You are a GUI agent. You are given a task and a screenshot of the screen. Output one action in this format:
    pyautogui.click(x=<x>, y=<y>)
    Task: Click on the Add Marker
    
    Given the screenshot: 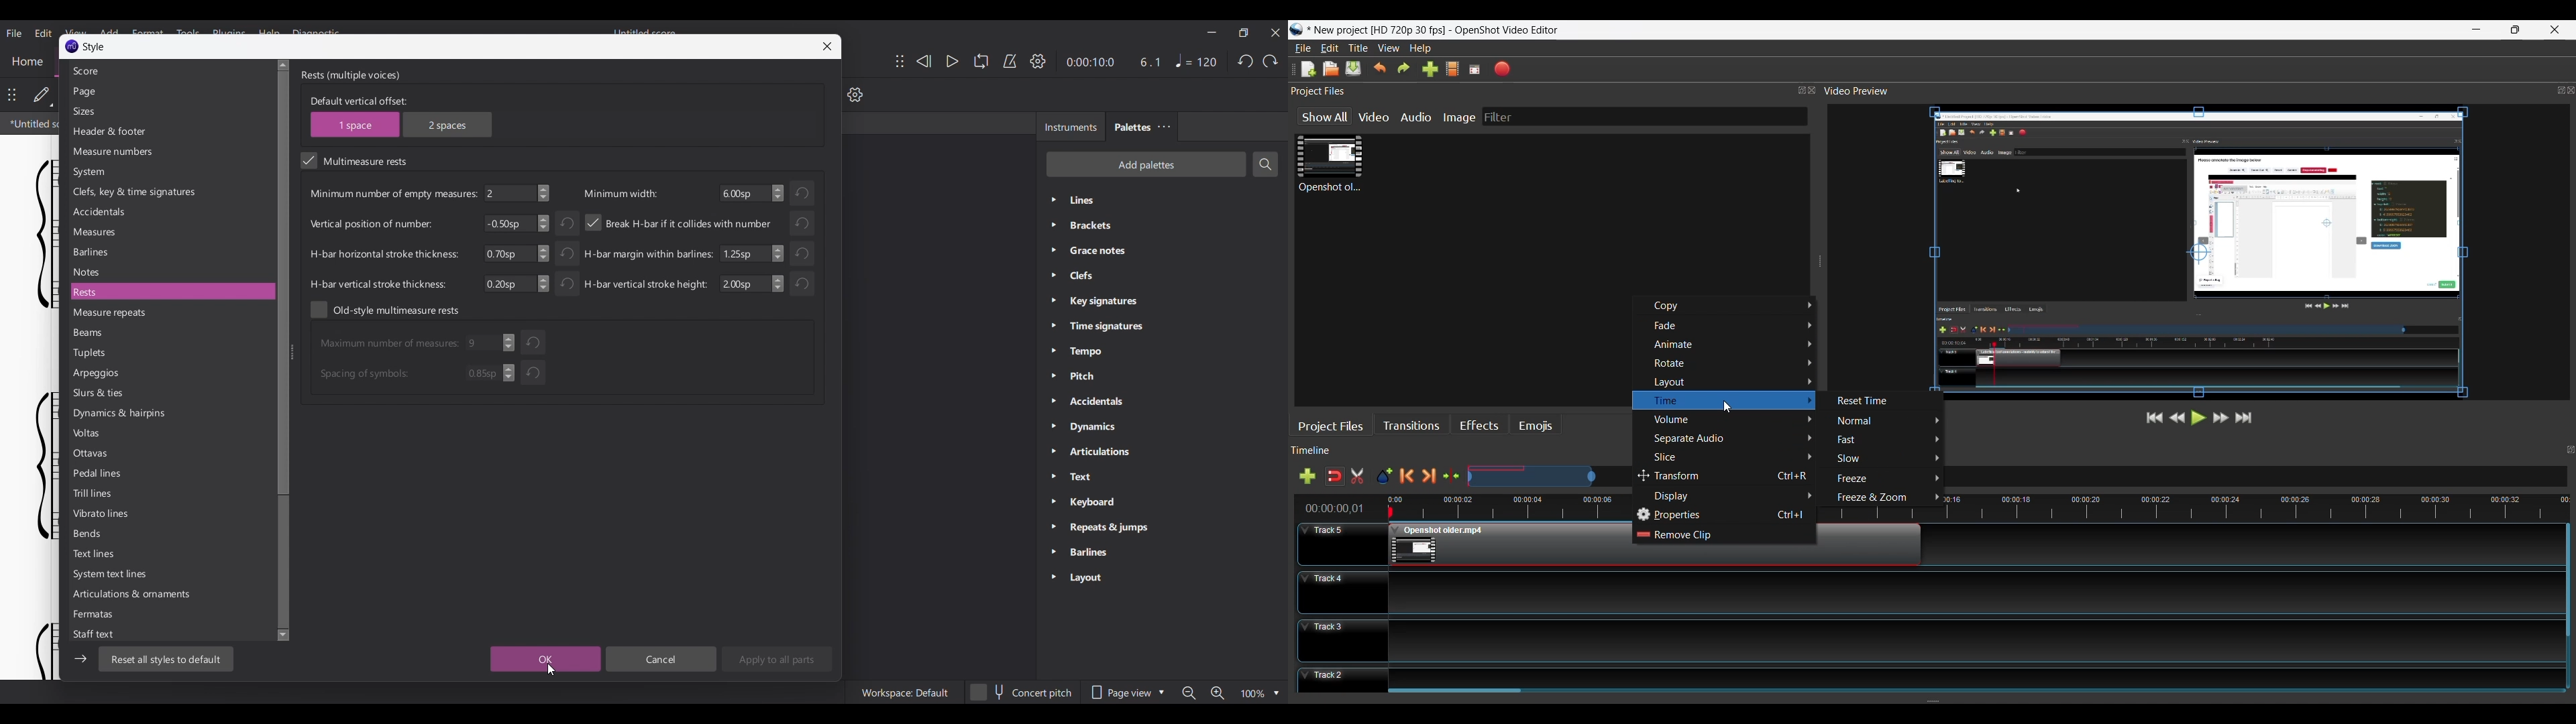 What is the action you would take?
    pyautogui.click(x=1384, y=477)
    